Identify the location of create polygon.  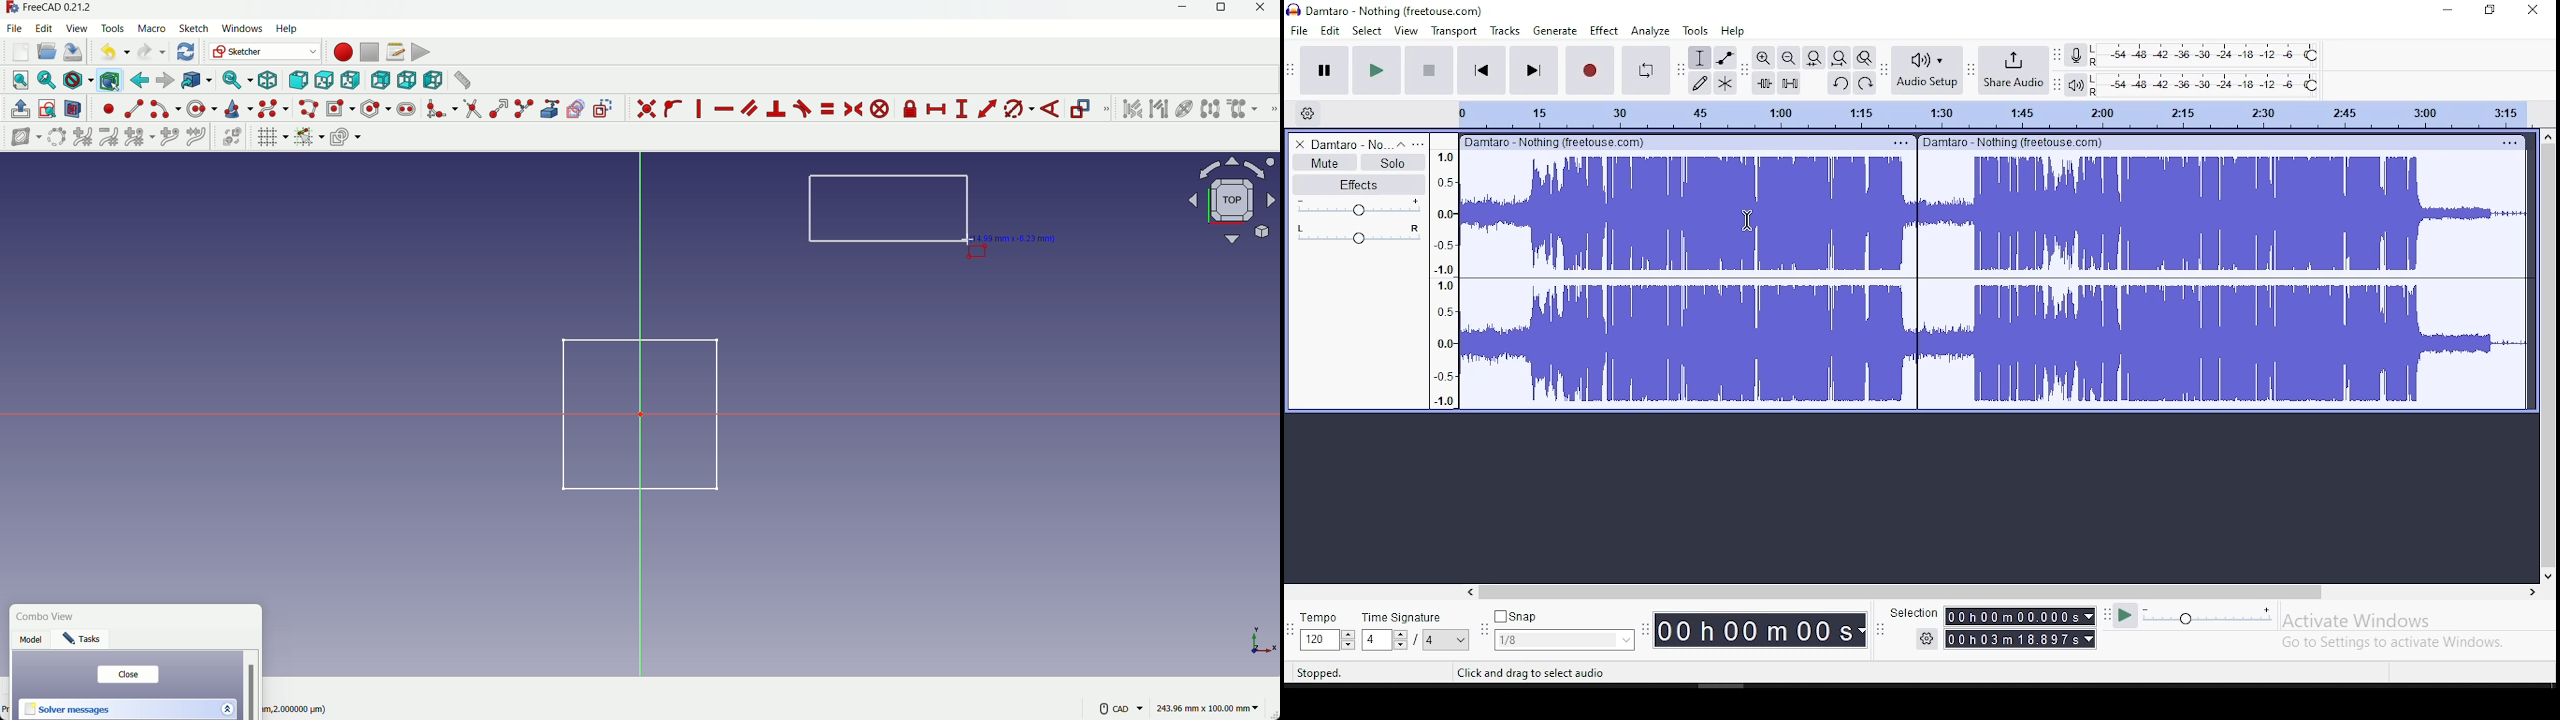
(376, 108).